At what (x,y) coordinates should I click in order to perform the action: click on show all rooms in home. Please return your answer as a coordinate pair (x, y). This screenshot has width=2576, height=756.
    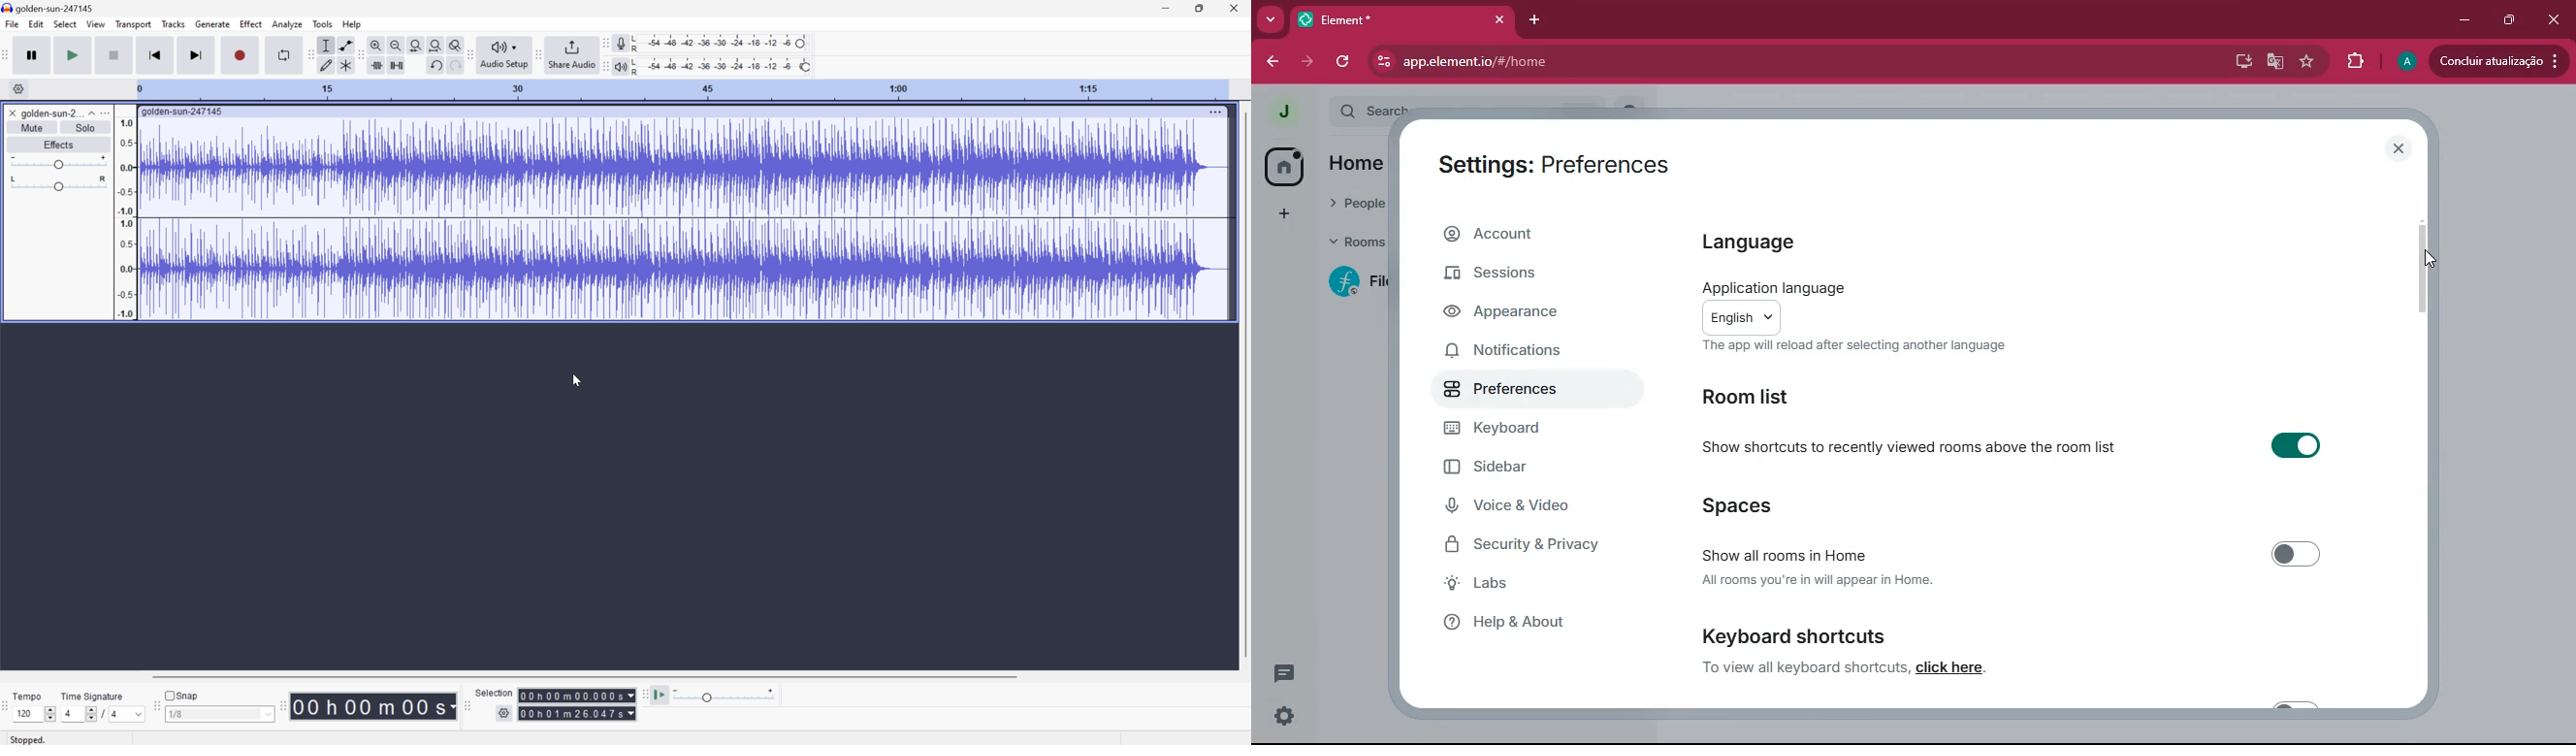
    Looking at the image, I should click on (1786, 554).